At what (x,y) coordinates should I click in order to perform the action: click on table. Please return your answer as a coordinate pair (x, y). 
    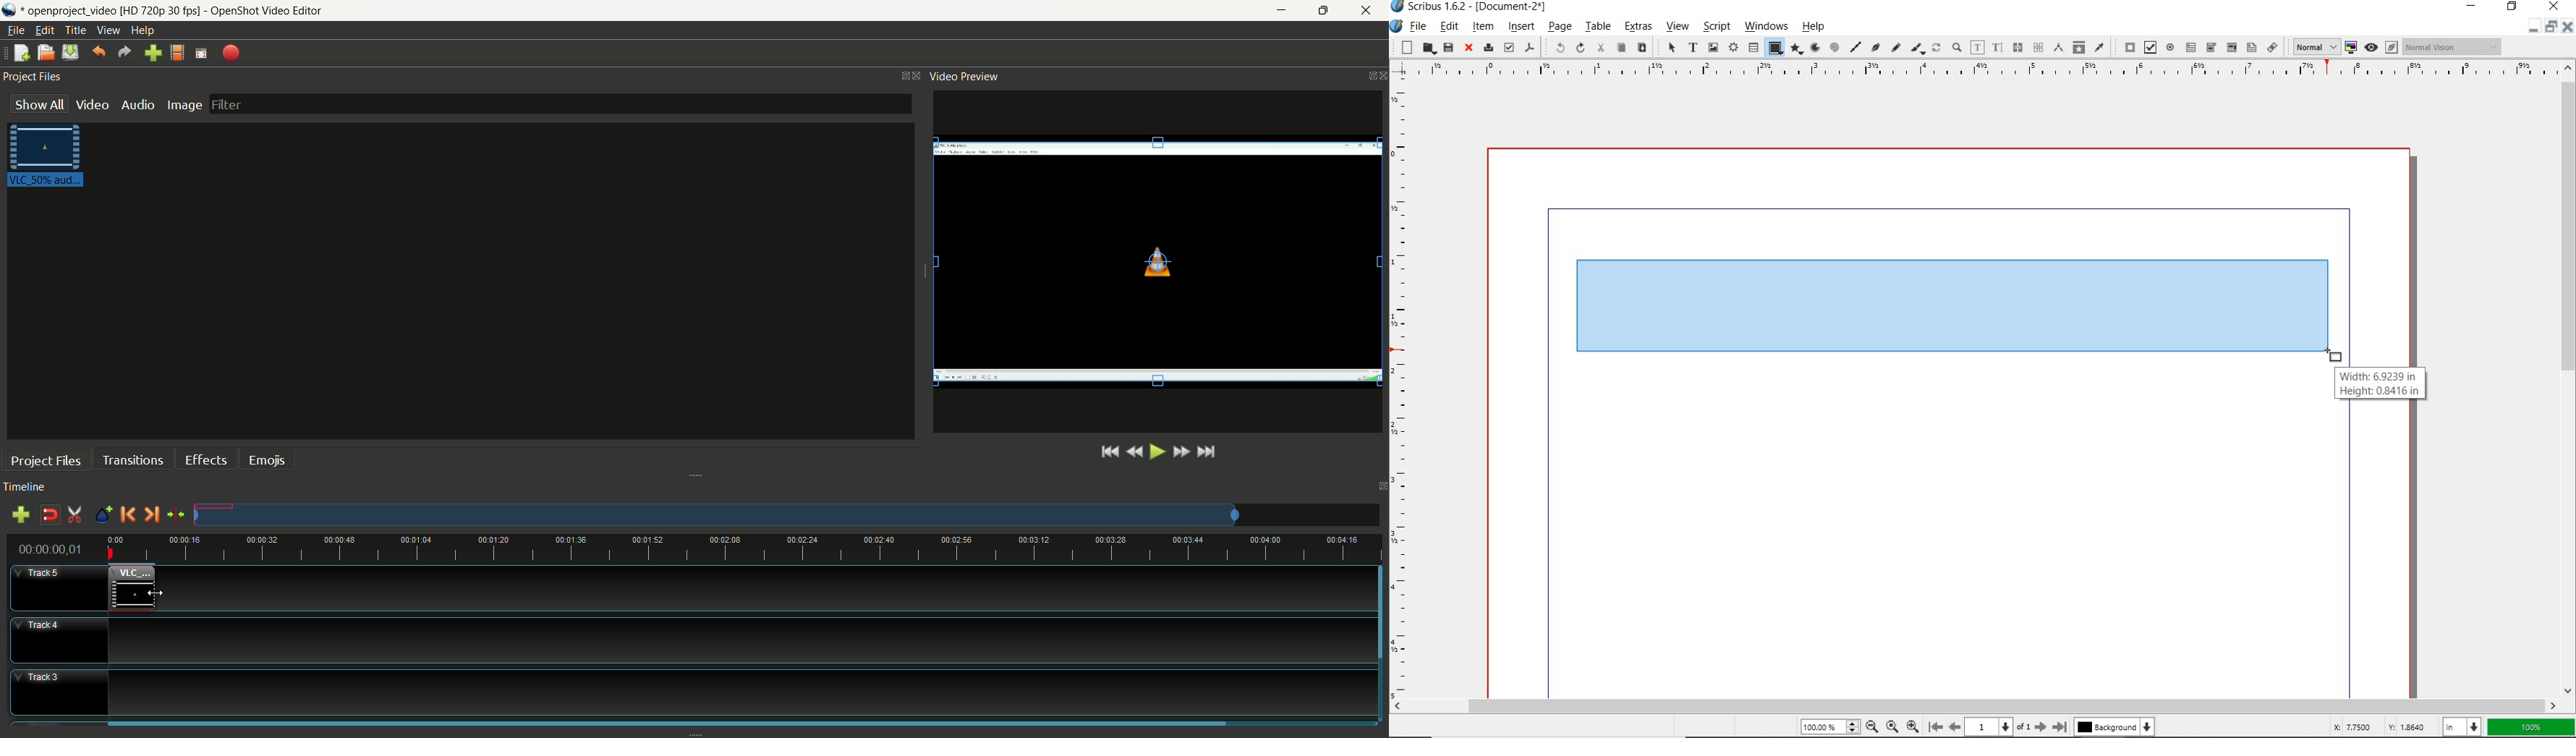
    Looking at the image, I should click on (1598, 26).